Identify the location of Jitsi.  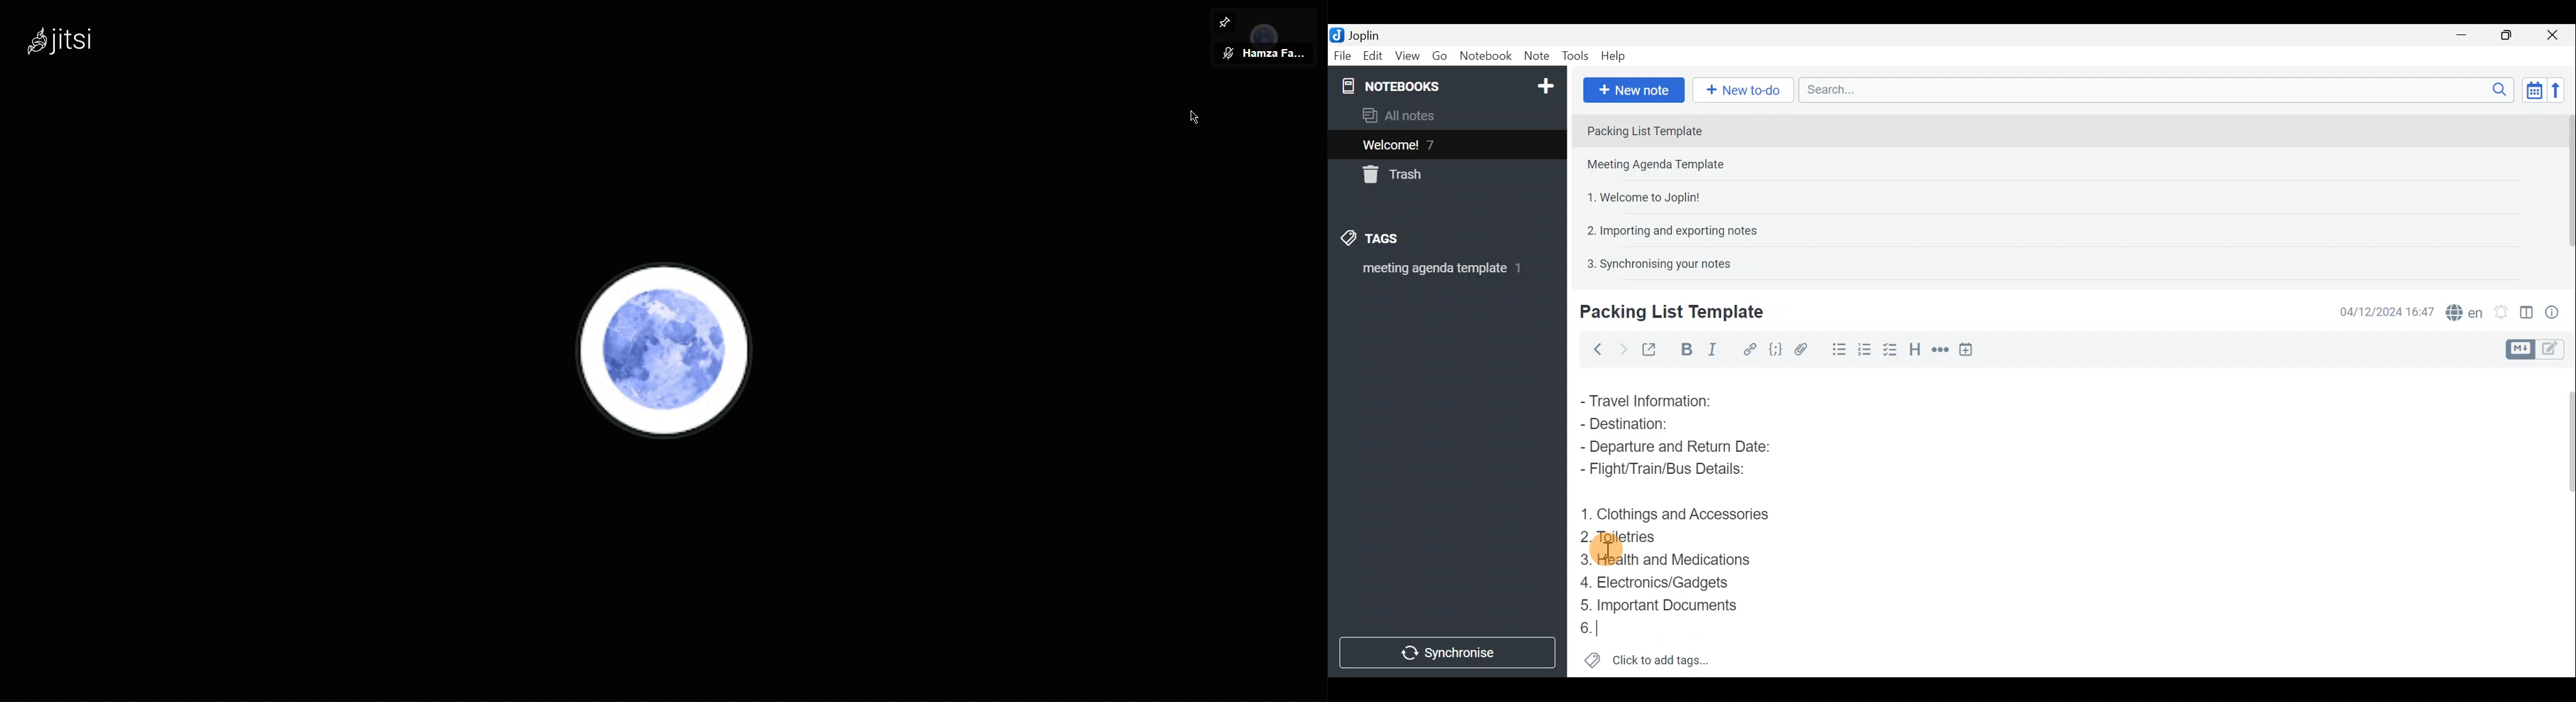
(63, 40).